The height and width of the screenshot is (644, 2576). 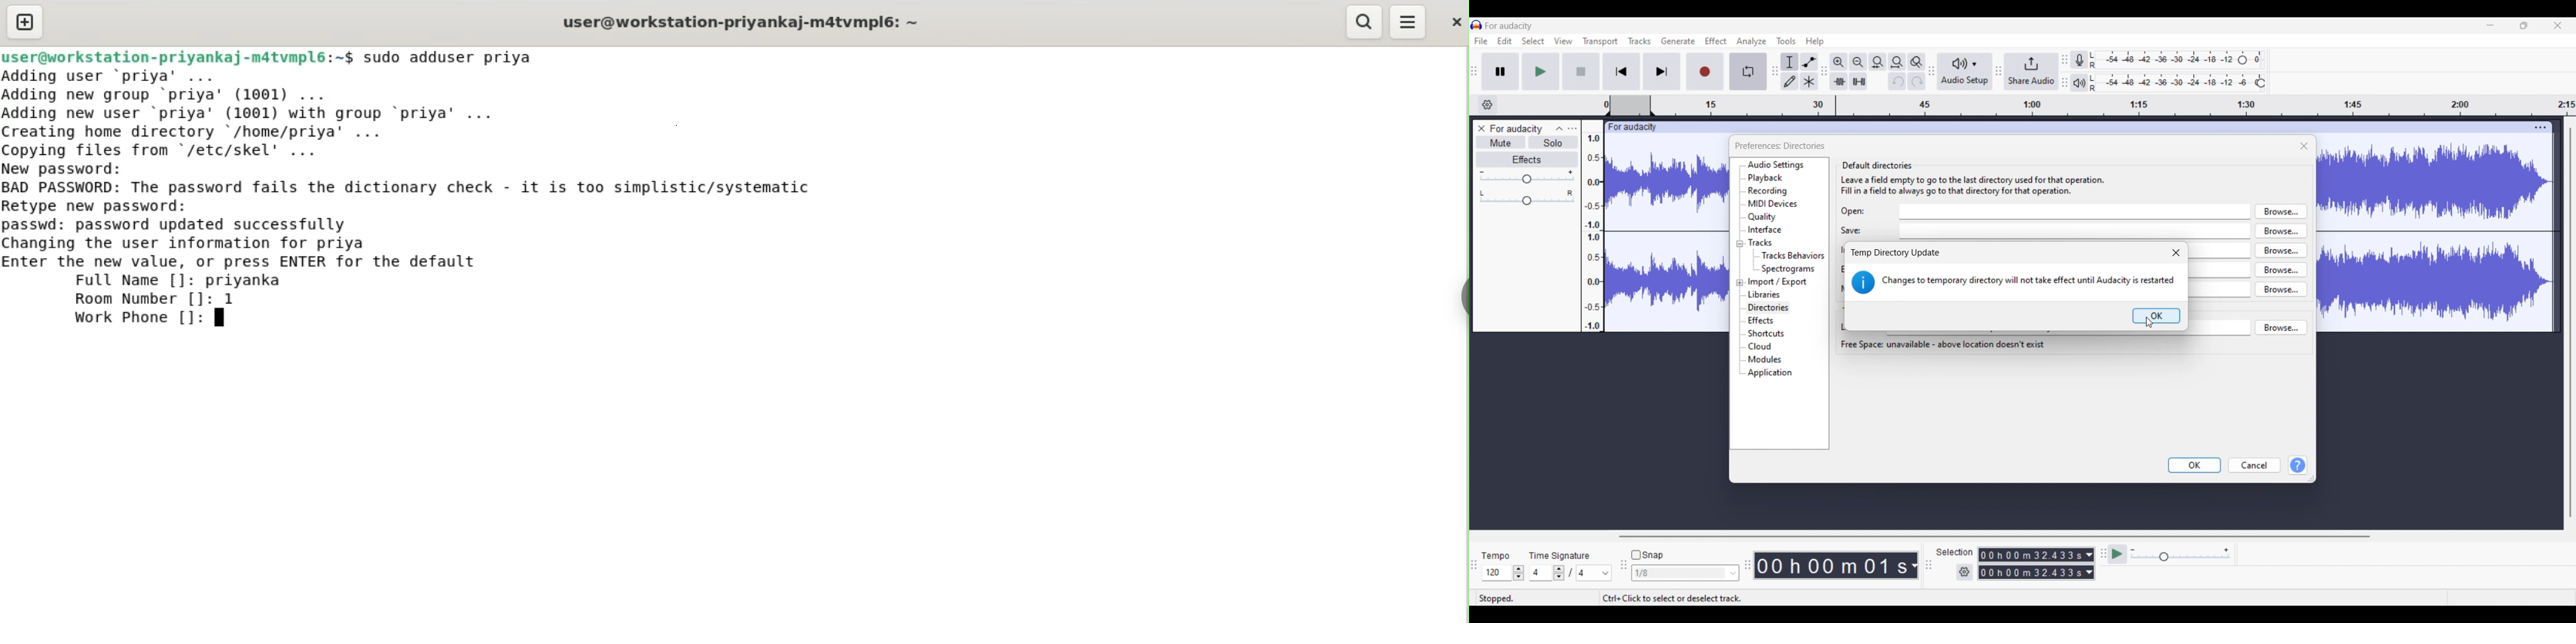 What do you see at coordinates (2282, 269) in the screenshot?
I see `browse` at bounding box center [2282, 269].